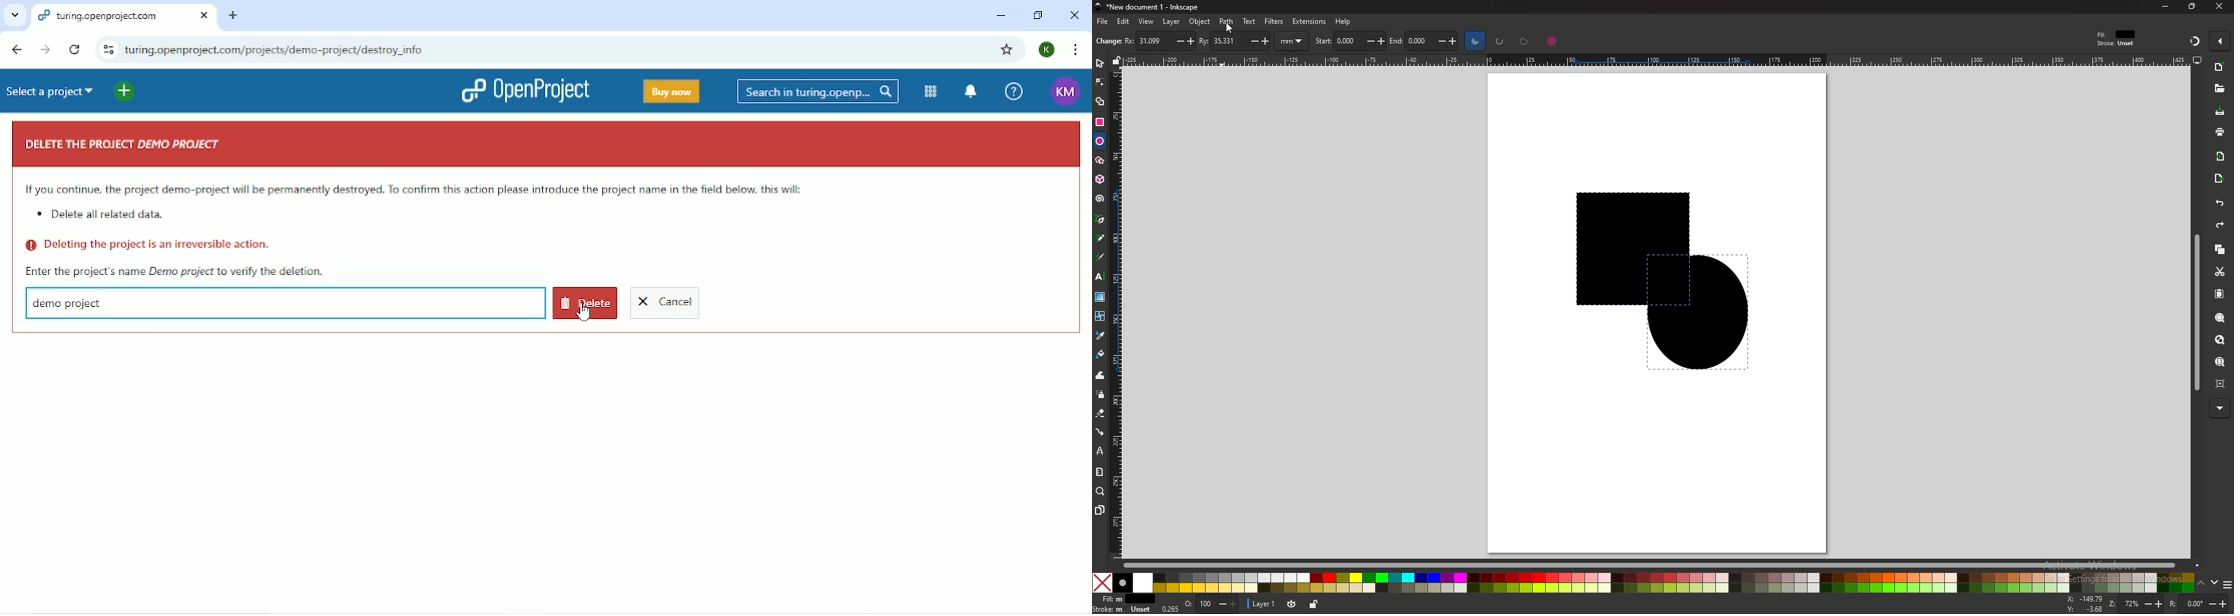 Image resolution: width=2240 pixels, height=616 pixels. Describe the element at coordinates (1342, 21) in the screenshot. I see `help` at that location.